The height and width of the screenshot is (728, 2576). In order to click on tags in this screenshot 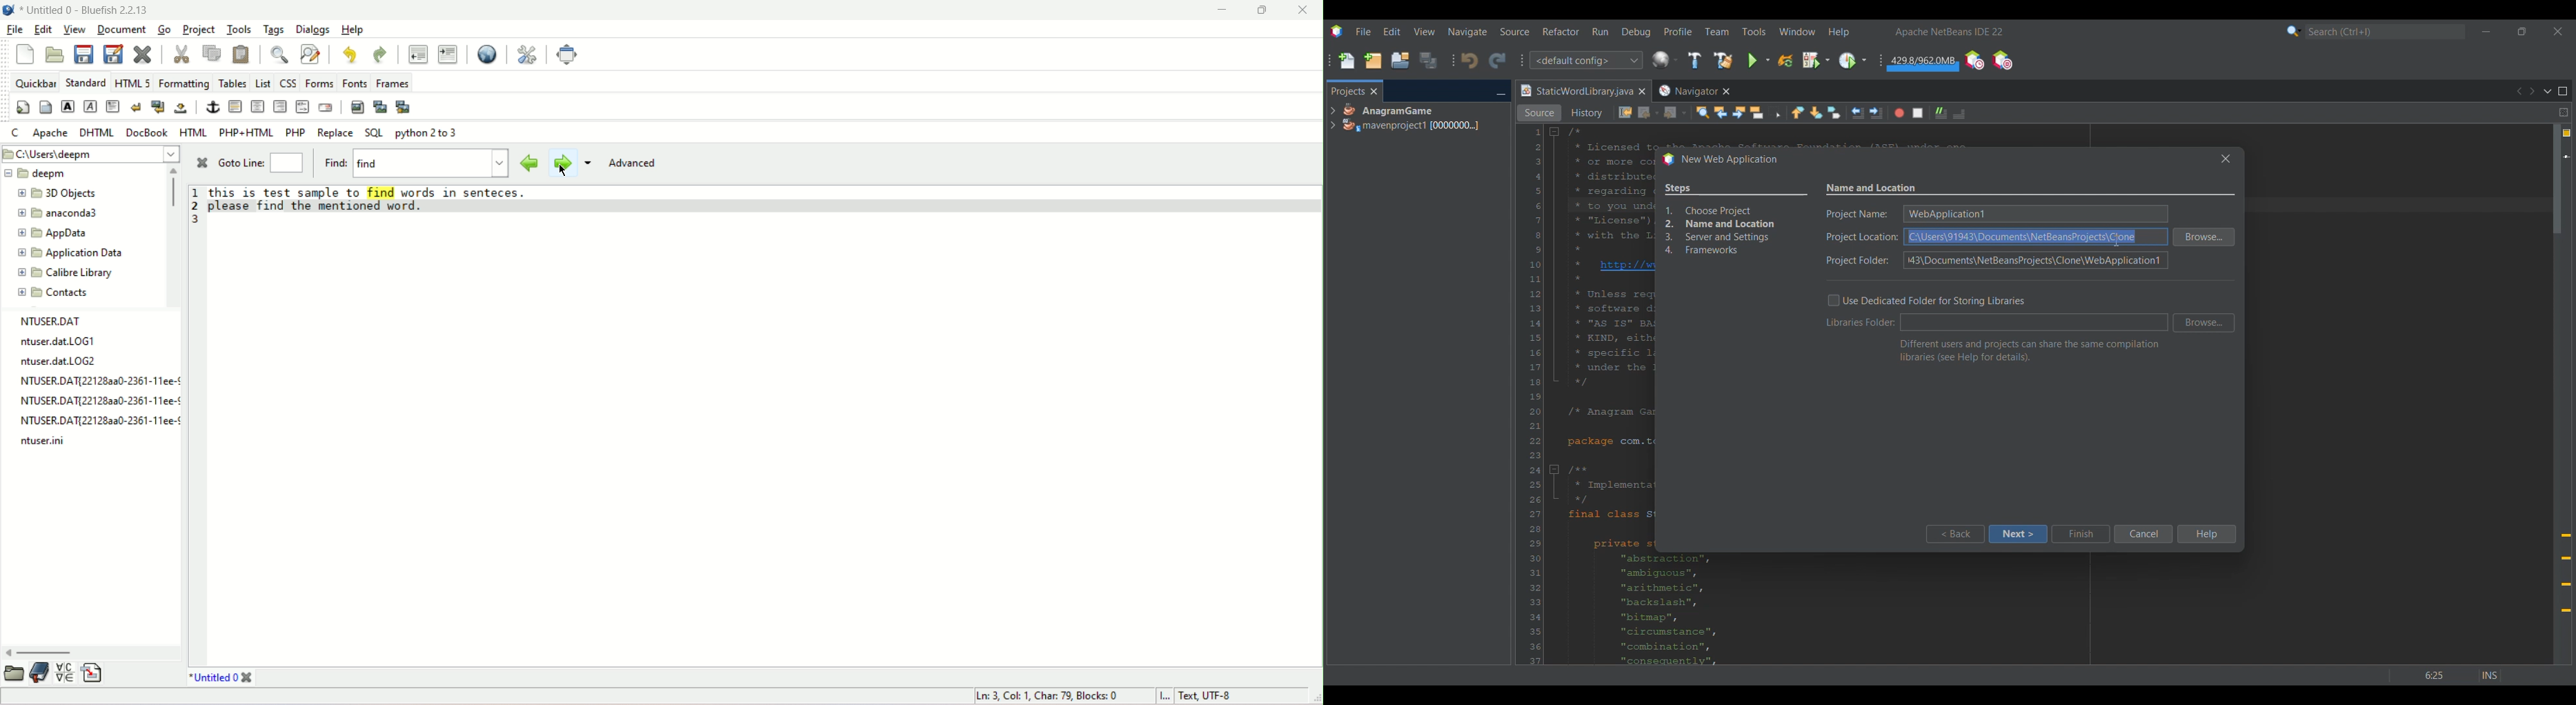, I will do `click(275, 28)`.